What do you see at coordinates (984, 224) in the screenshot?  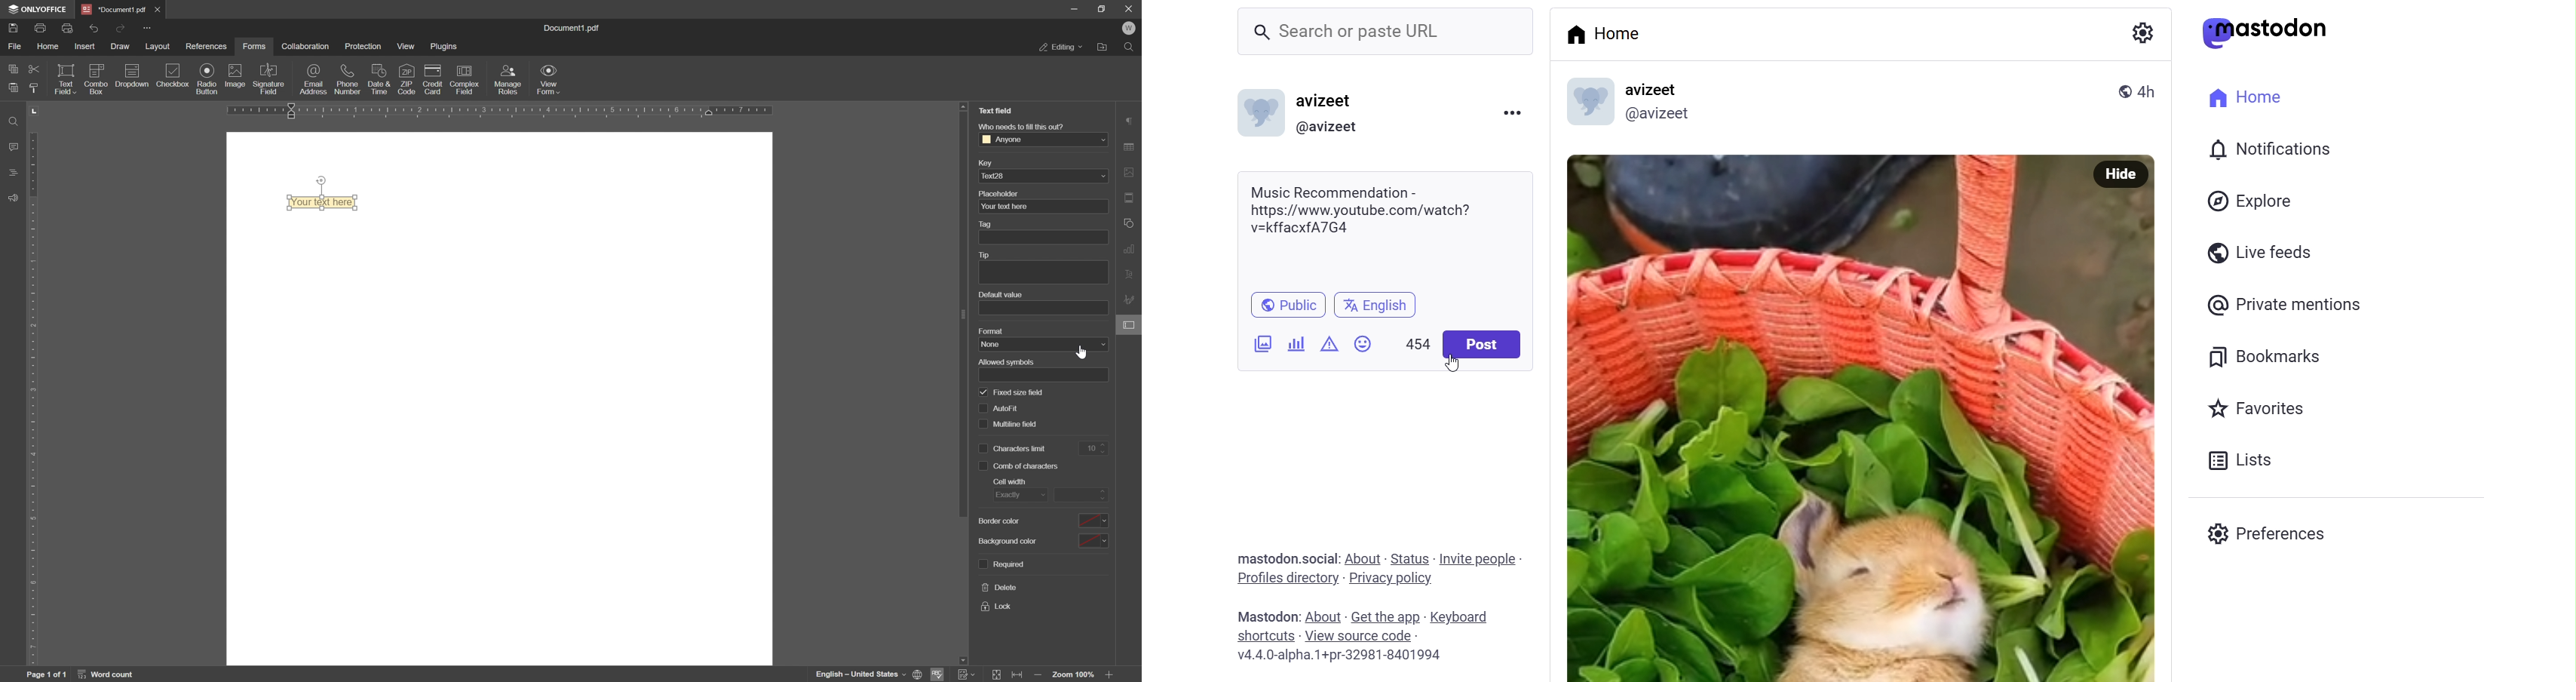 I see `tag` at bounding box center [984, 224].